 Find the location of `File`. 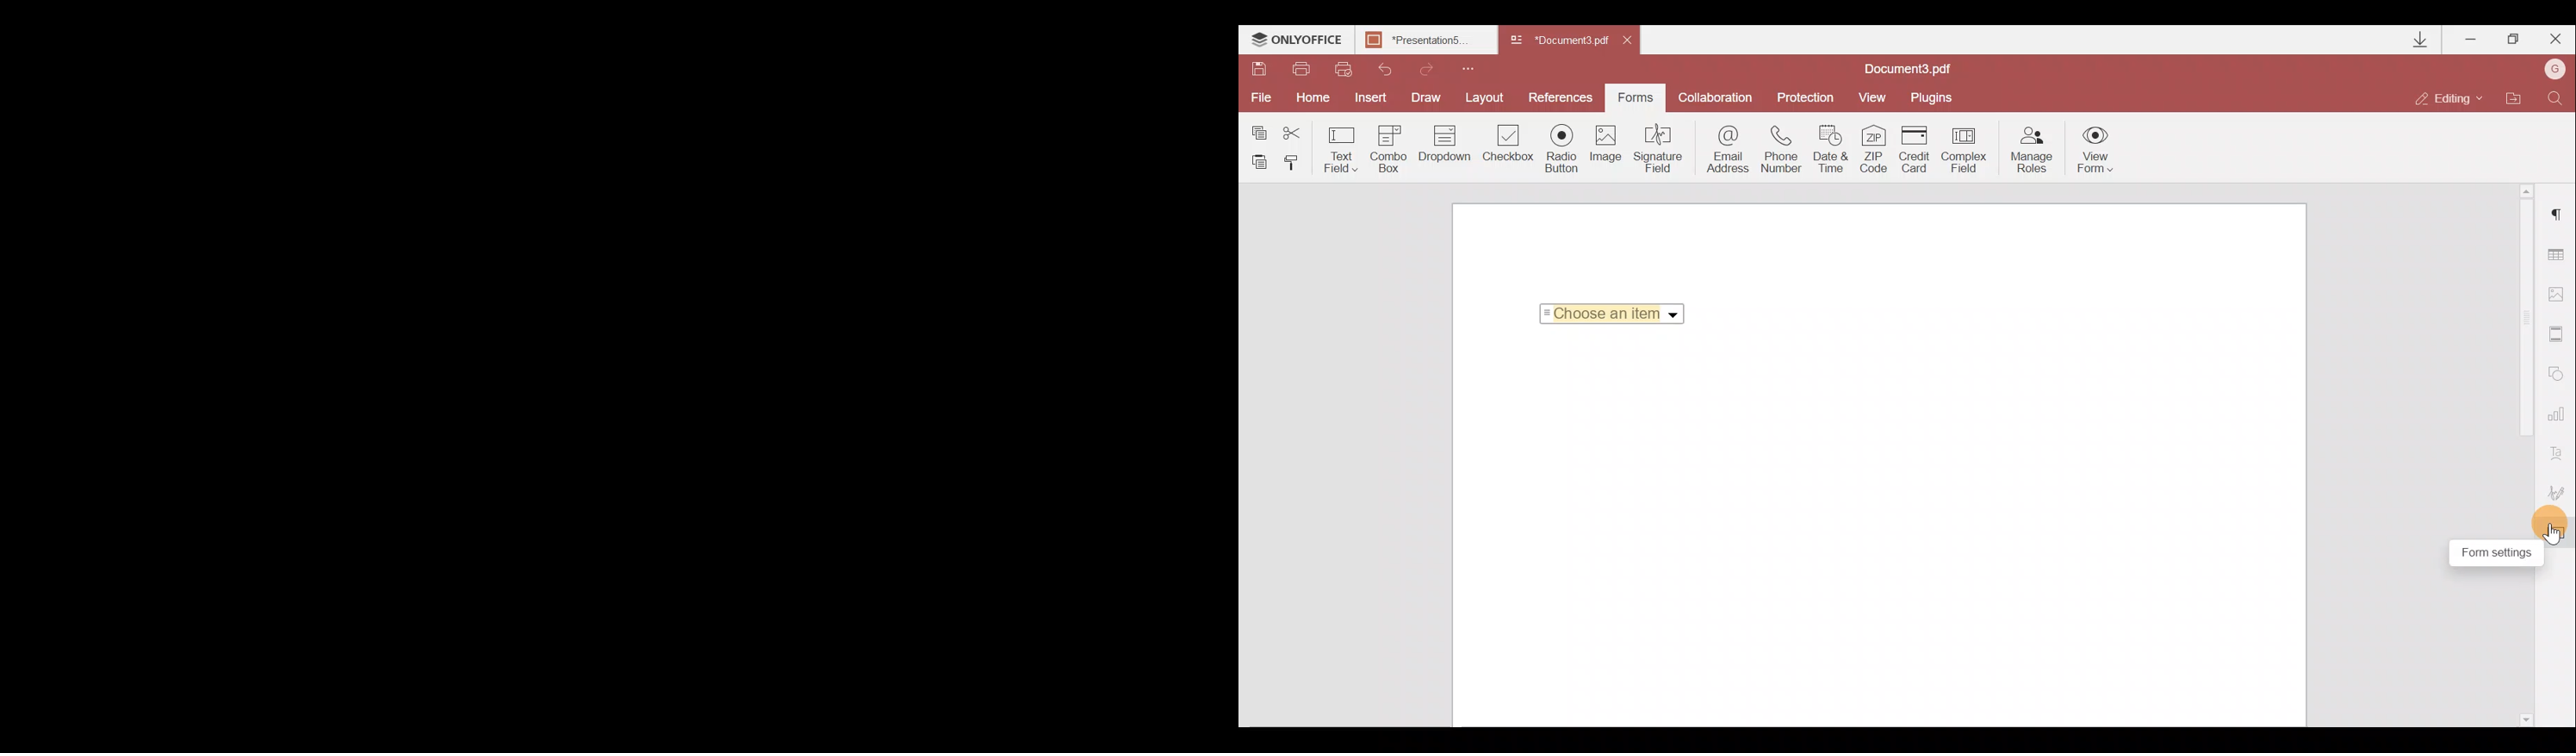

File is located at coordinates (1259, 98).